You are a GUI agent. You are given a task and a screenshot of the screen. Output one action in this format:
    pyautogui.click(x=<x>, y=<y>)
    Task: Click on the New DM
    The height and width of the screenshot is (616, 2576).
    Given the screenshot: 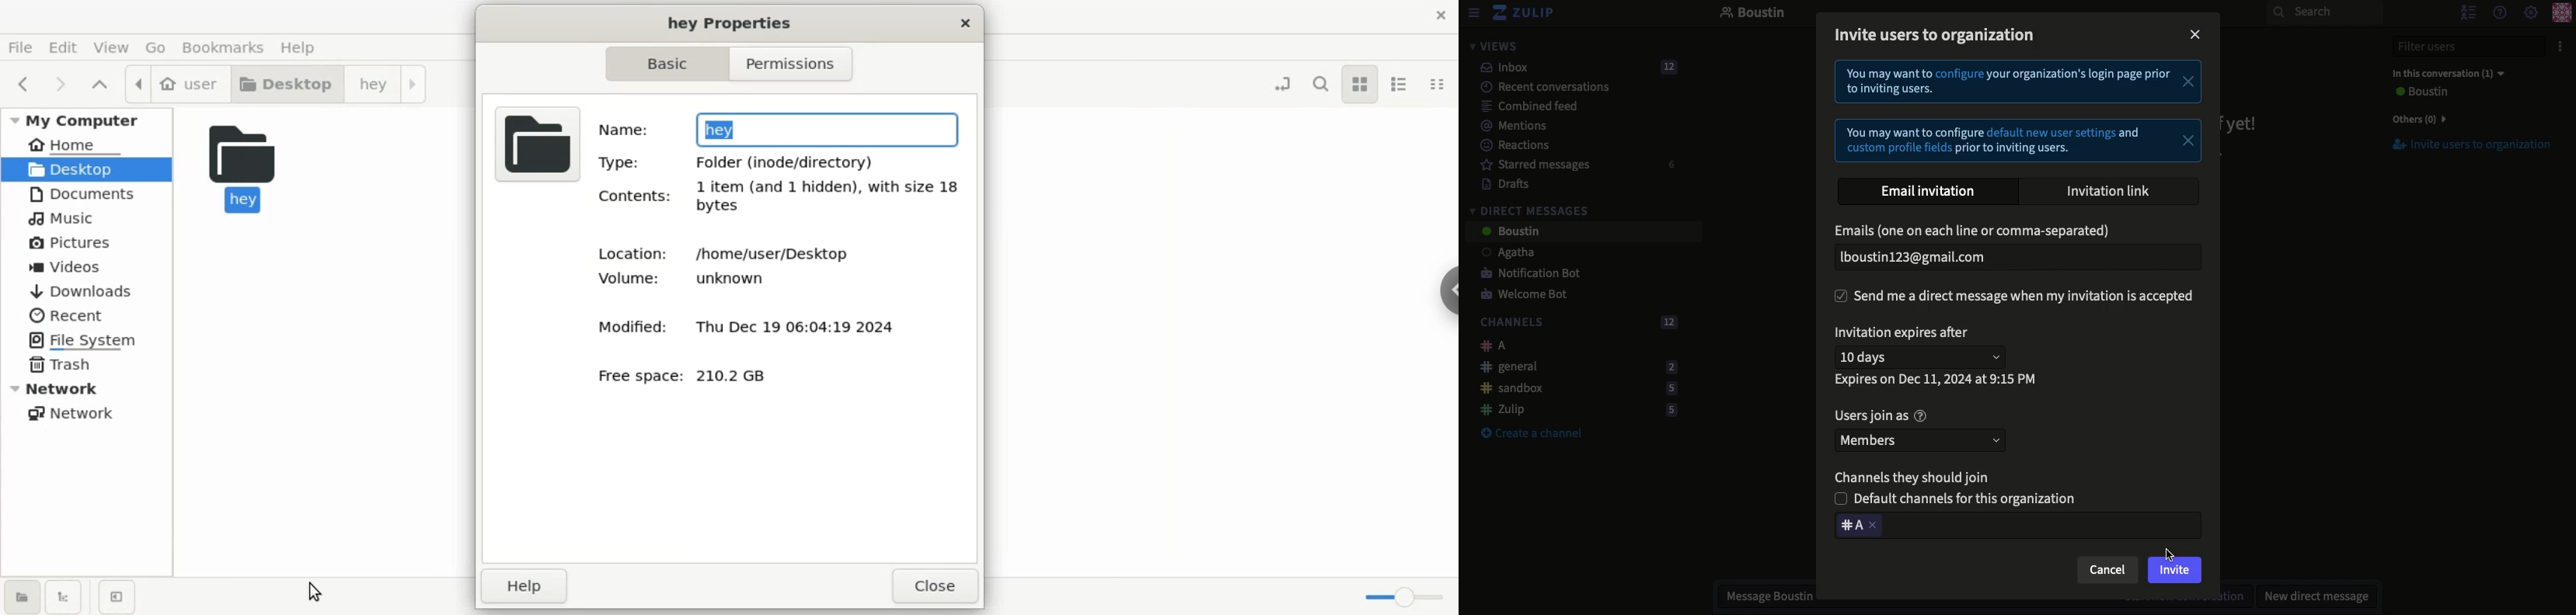 What is the action you would take?
    pyautogui.click(x=2313, y=596)
    